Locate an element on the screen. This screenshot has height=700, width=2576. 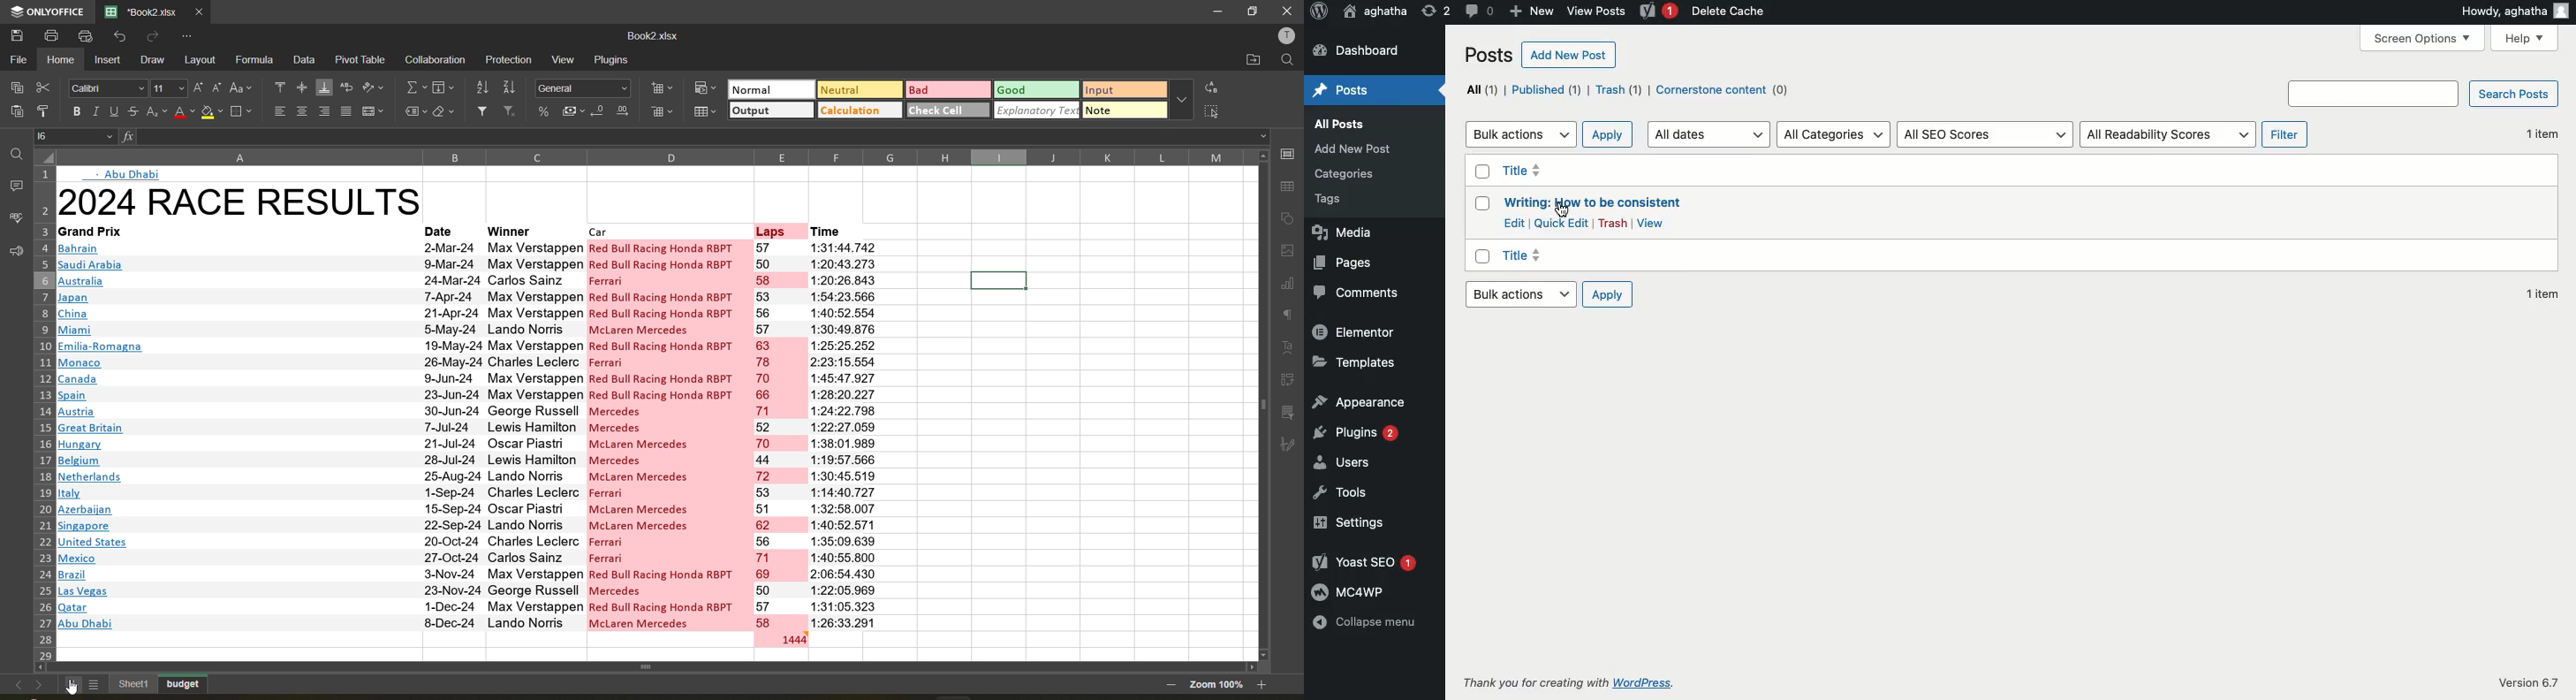
names is located at coordinates (232, 434).